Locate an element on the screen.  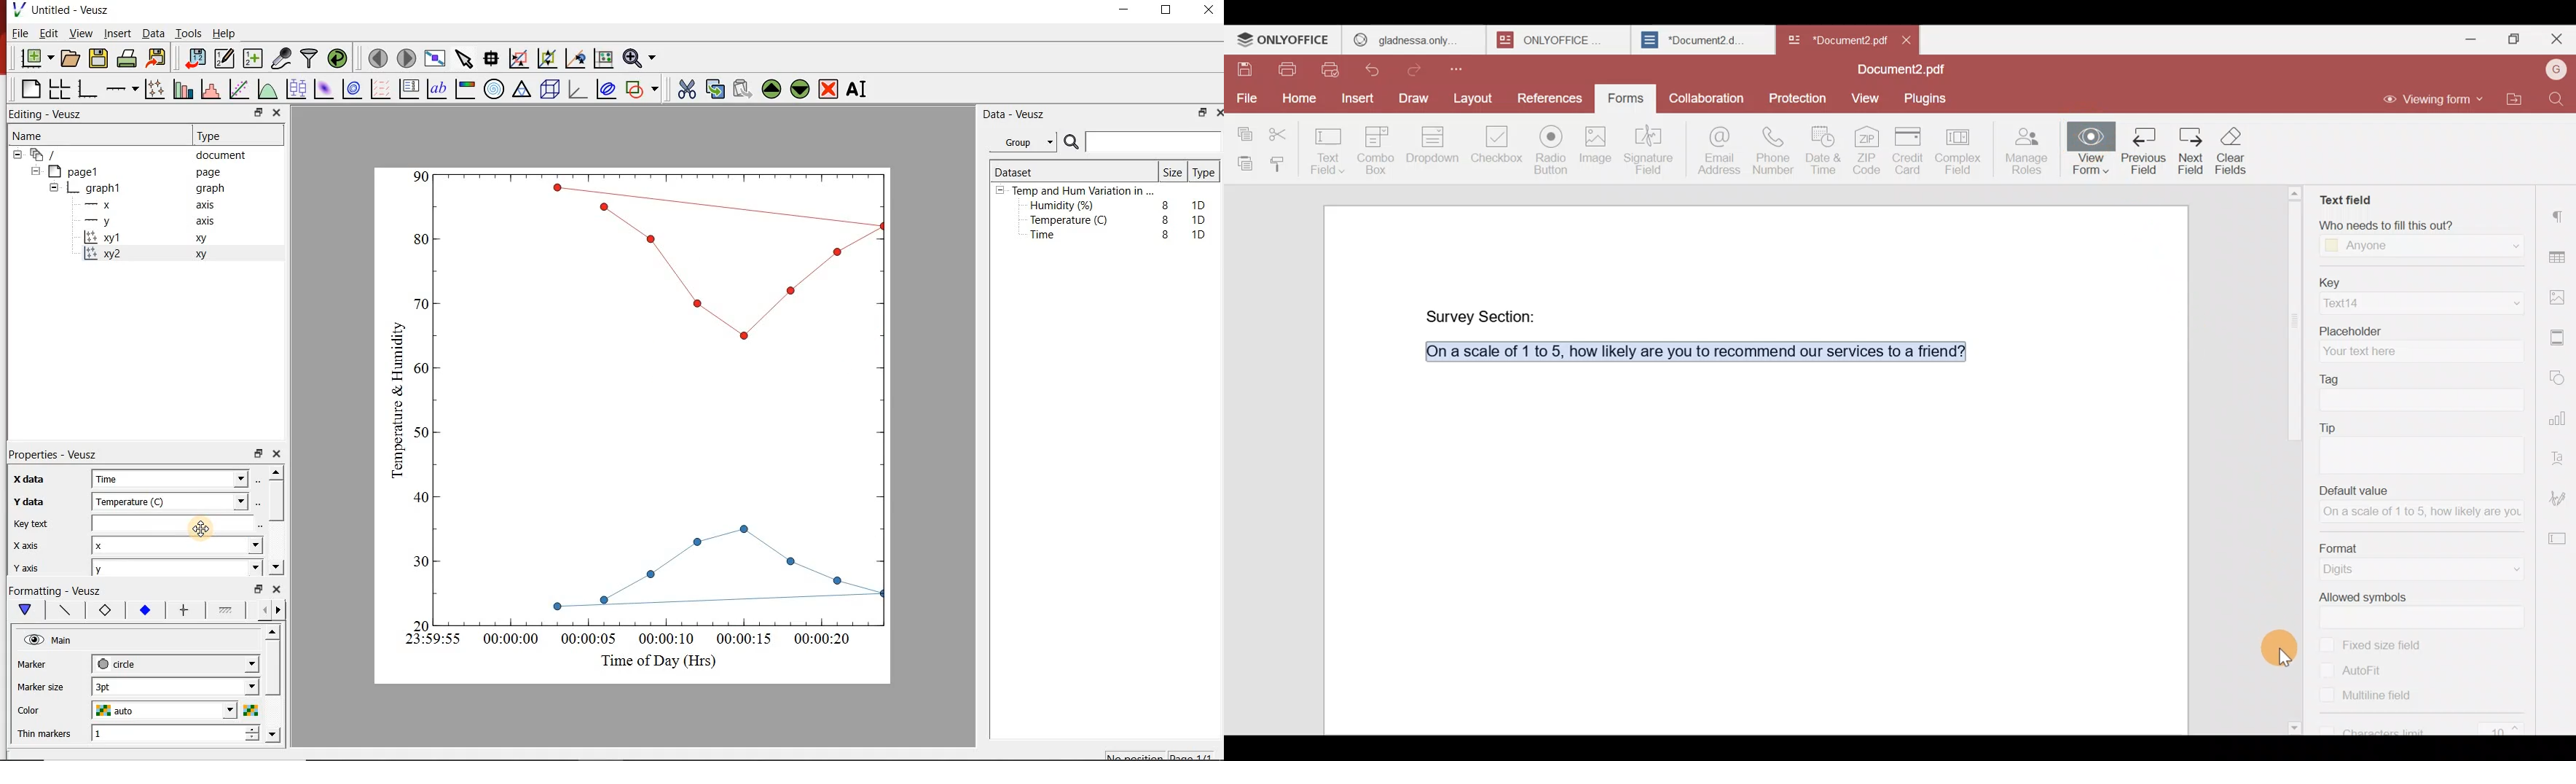
add a shape to the plot is located at coordinates (645, 91).